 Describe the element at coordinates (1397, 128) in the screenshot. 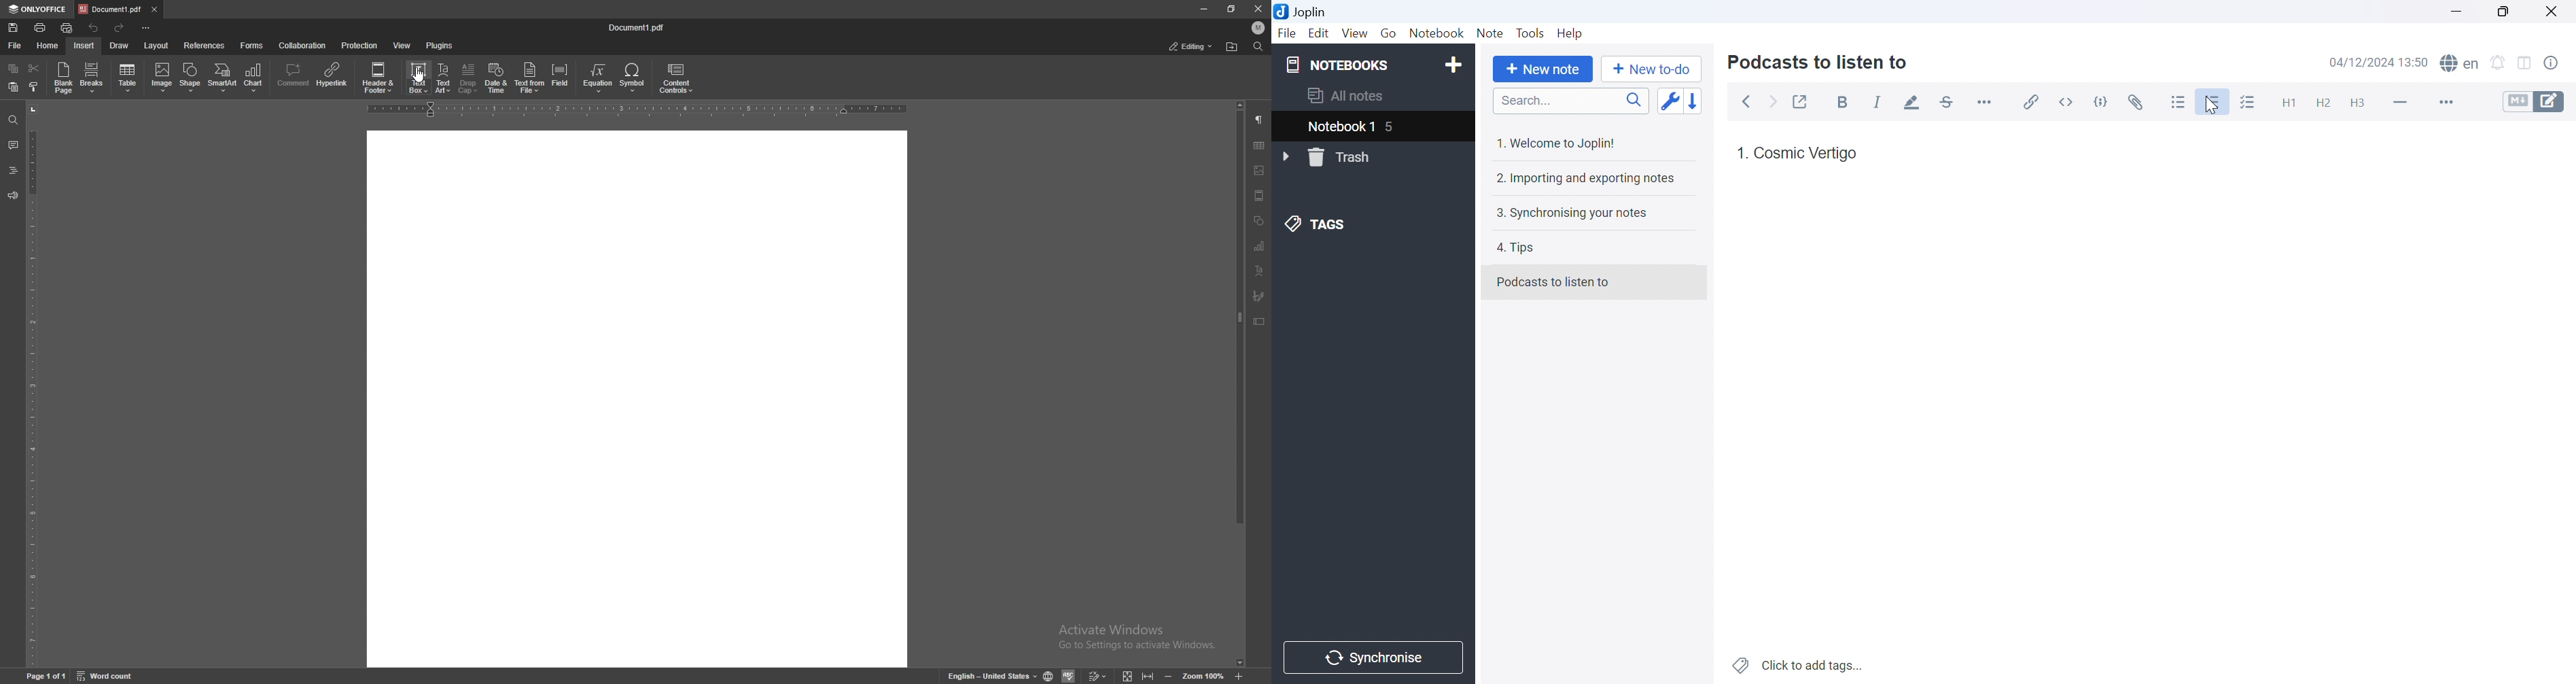

I see `5` at that location.